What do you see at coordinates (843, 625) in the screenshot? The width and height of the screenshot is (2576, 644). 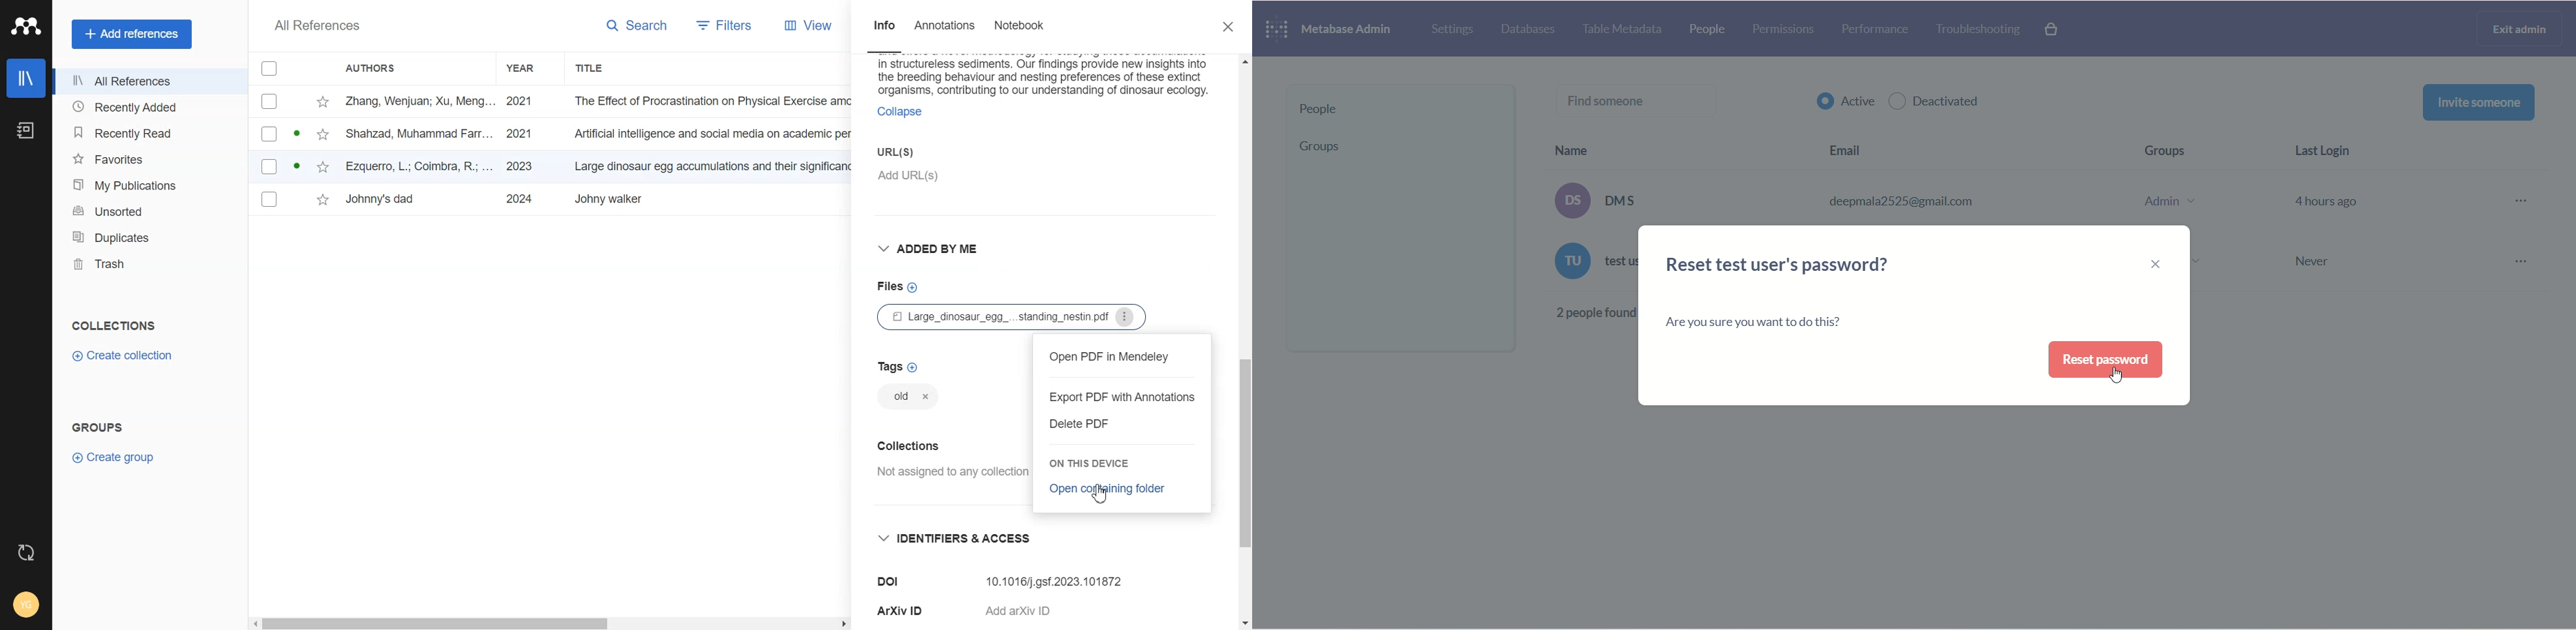 I see `Scroll Right` at bounding box center [843, 625].